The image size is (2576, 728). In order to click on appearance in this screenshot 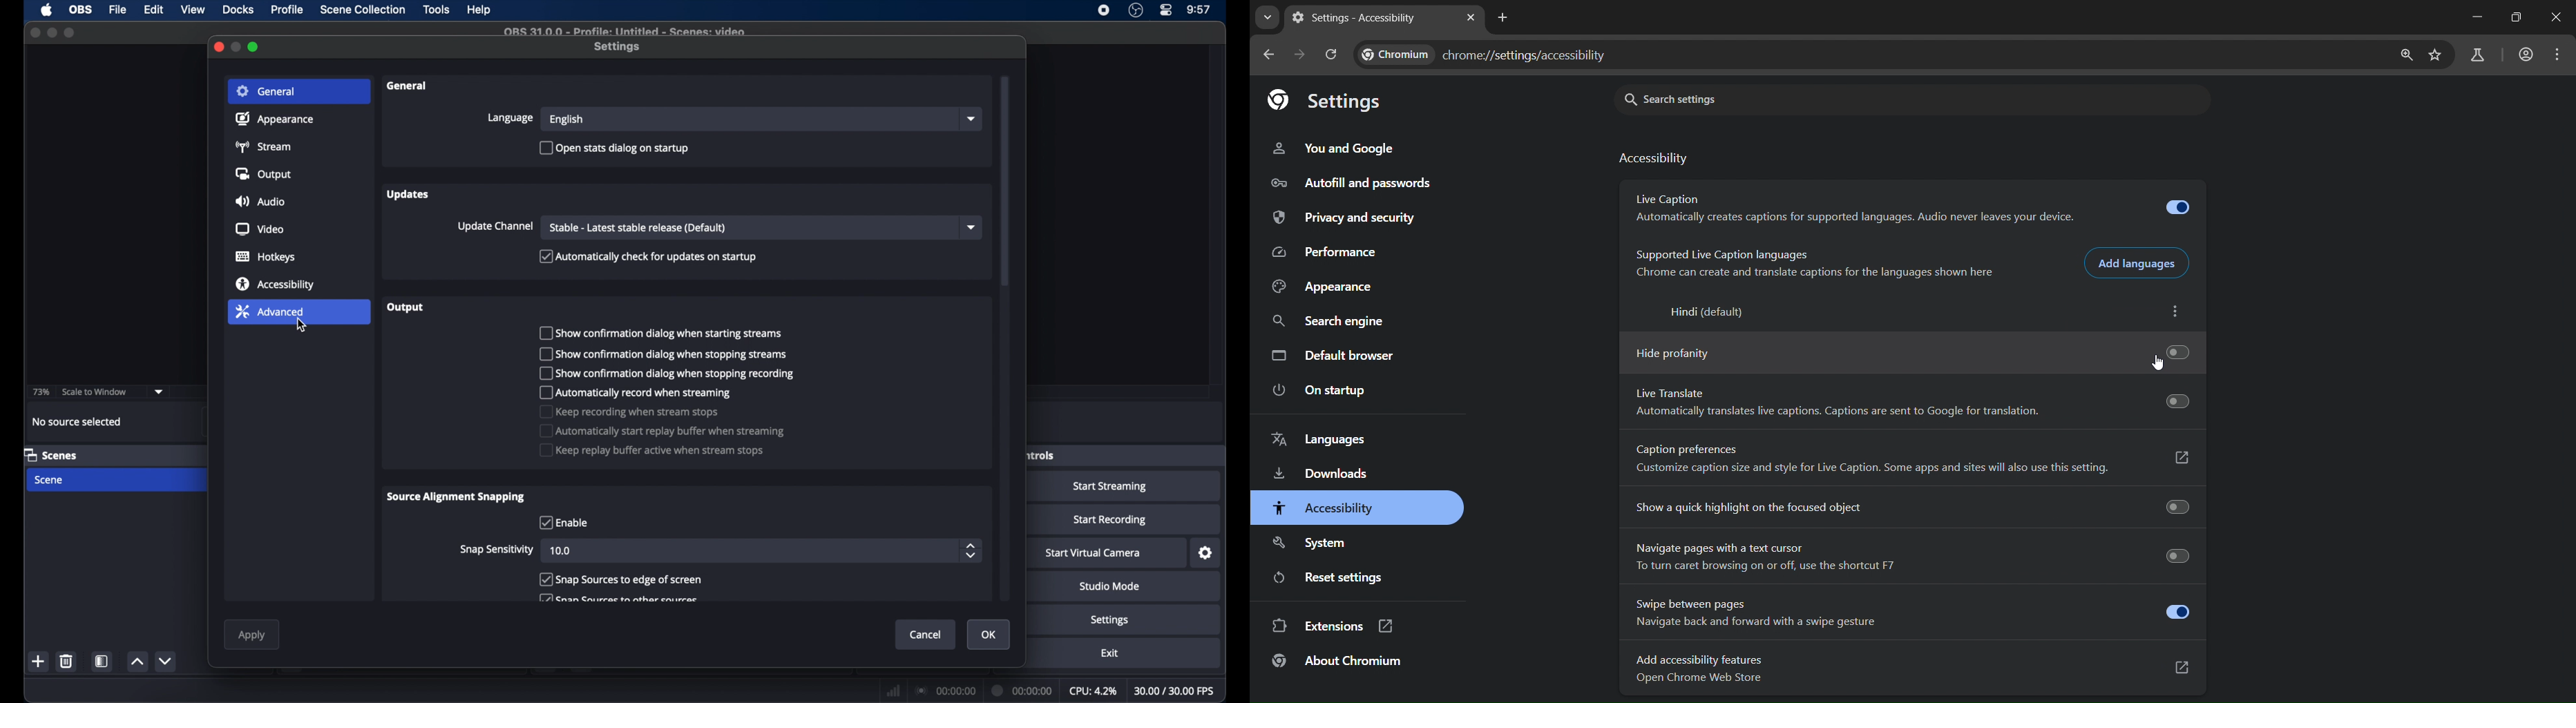, I will do `click(1324, 287)`.